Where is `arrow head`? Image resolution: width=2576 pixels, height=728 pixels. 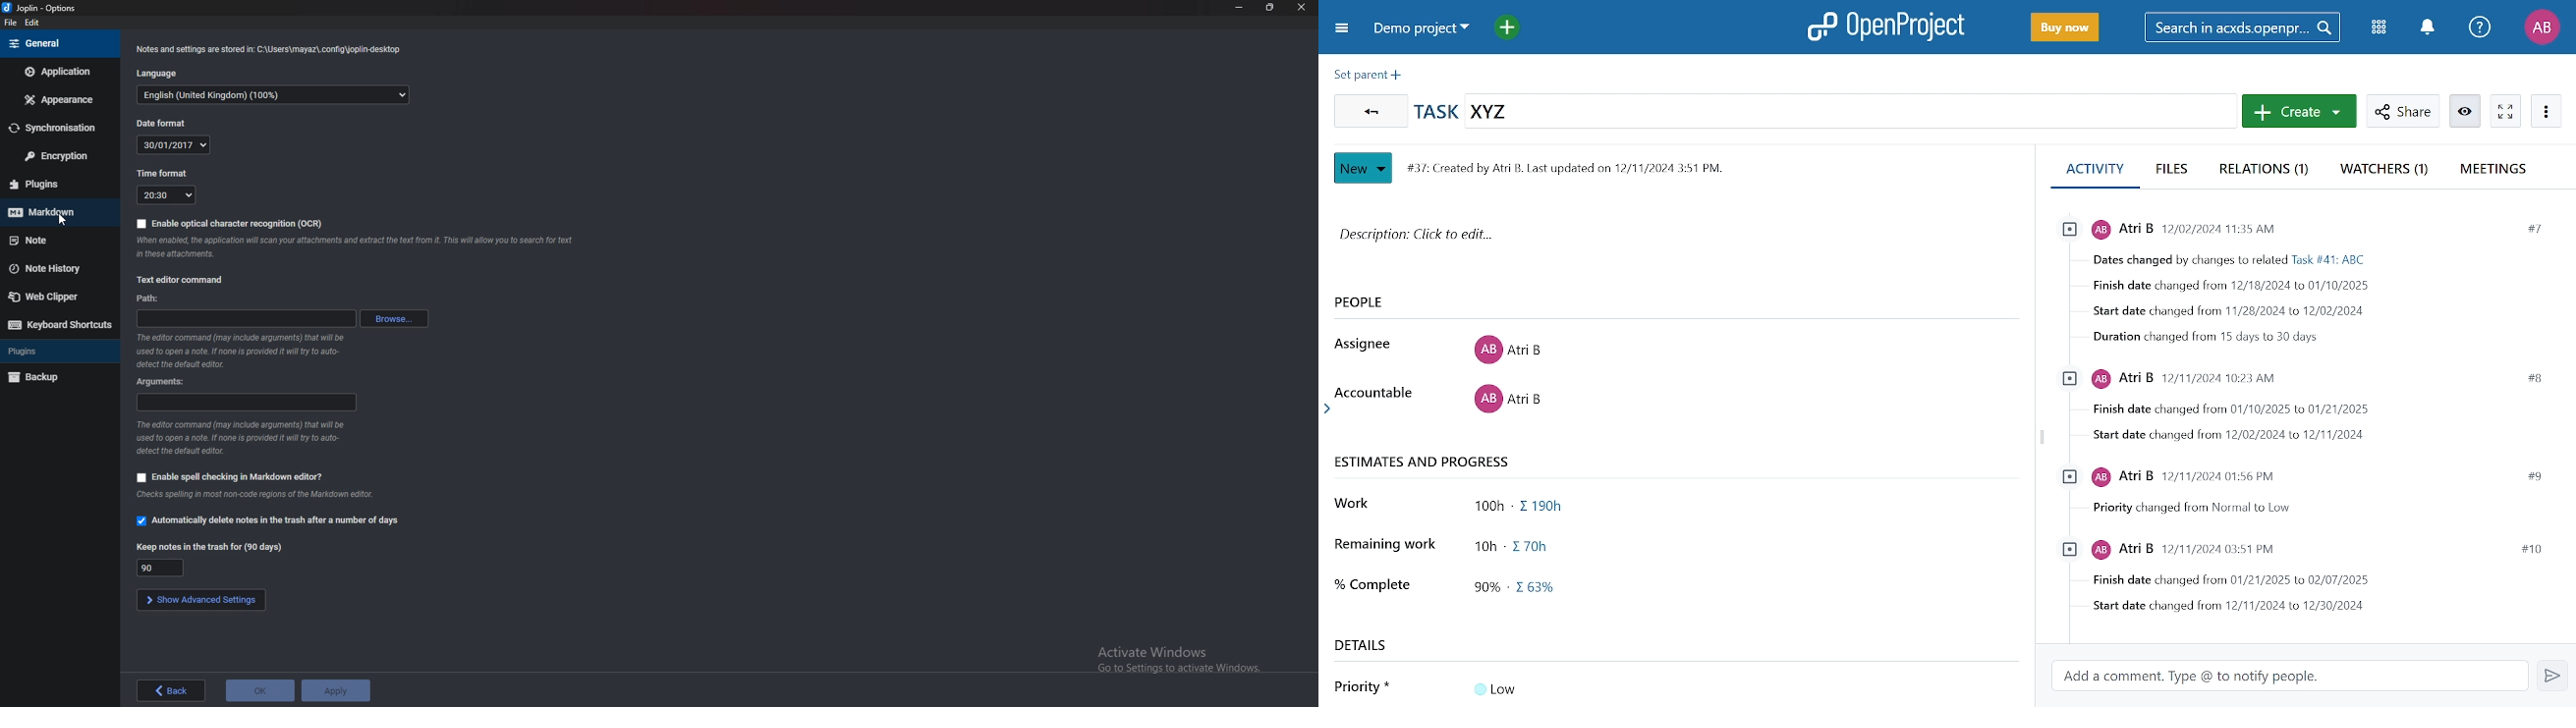 arrow head is located at coordinates (1327, 410).